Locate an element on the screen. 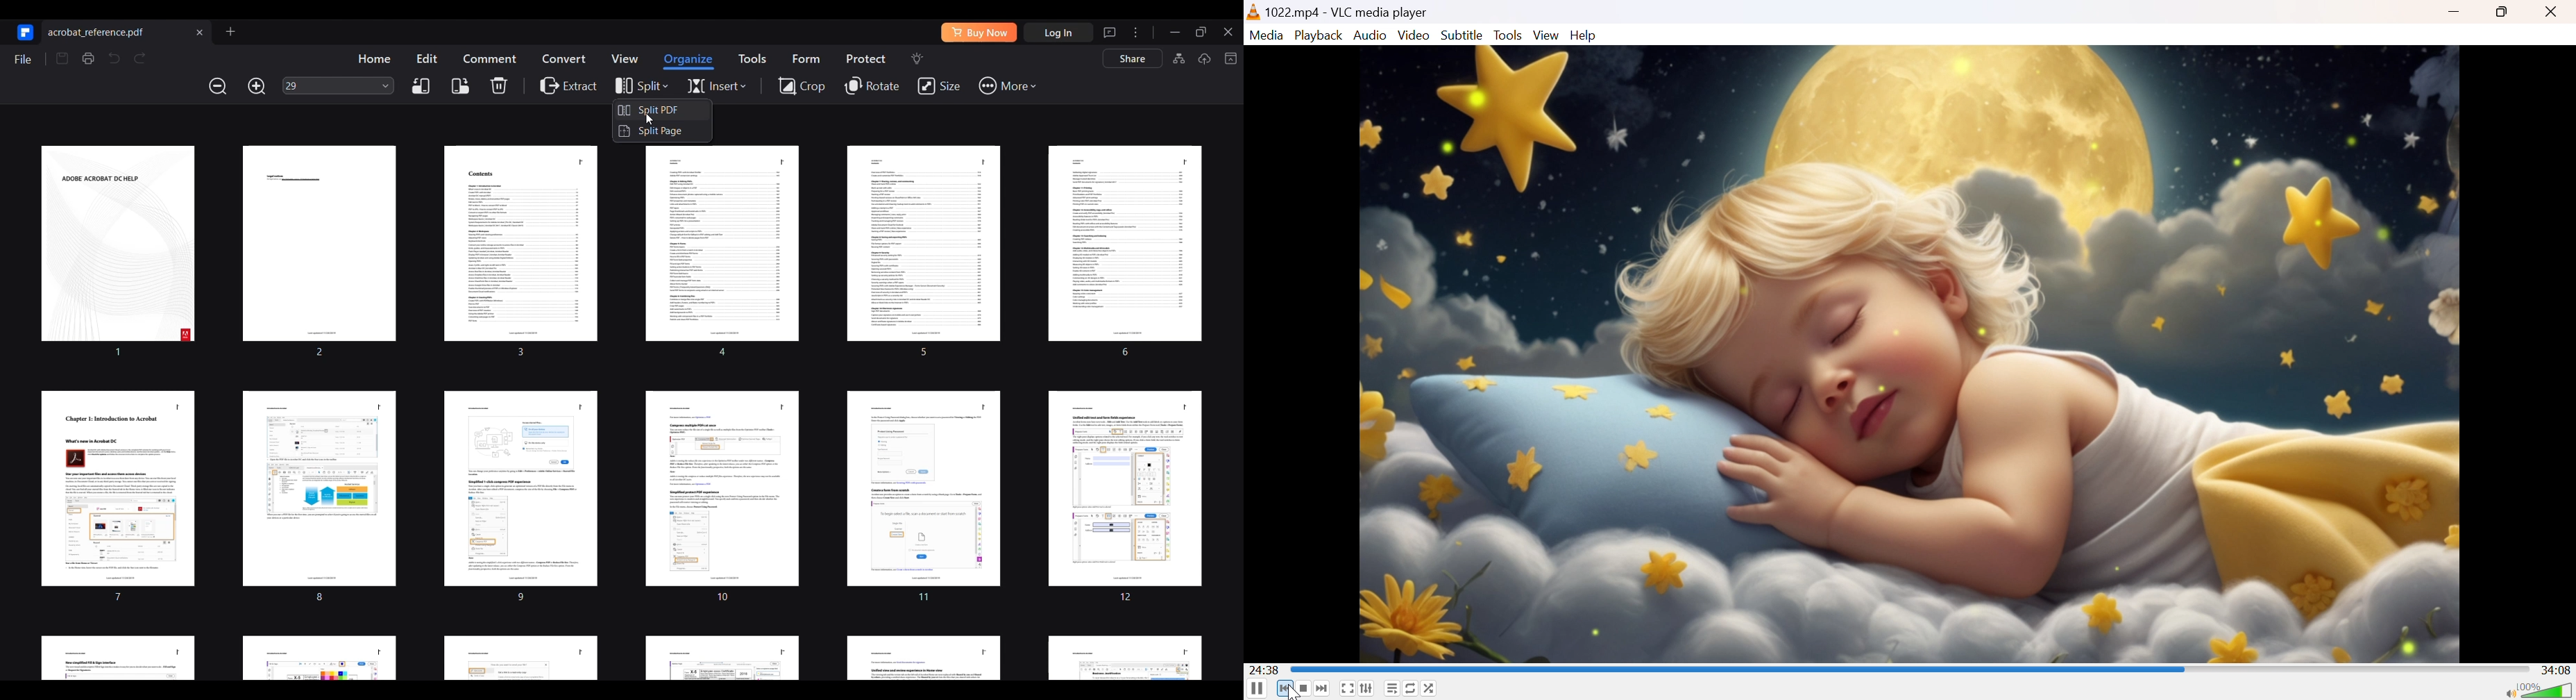  Minimize is located at coordinates (2453, 13).